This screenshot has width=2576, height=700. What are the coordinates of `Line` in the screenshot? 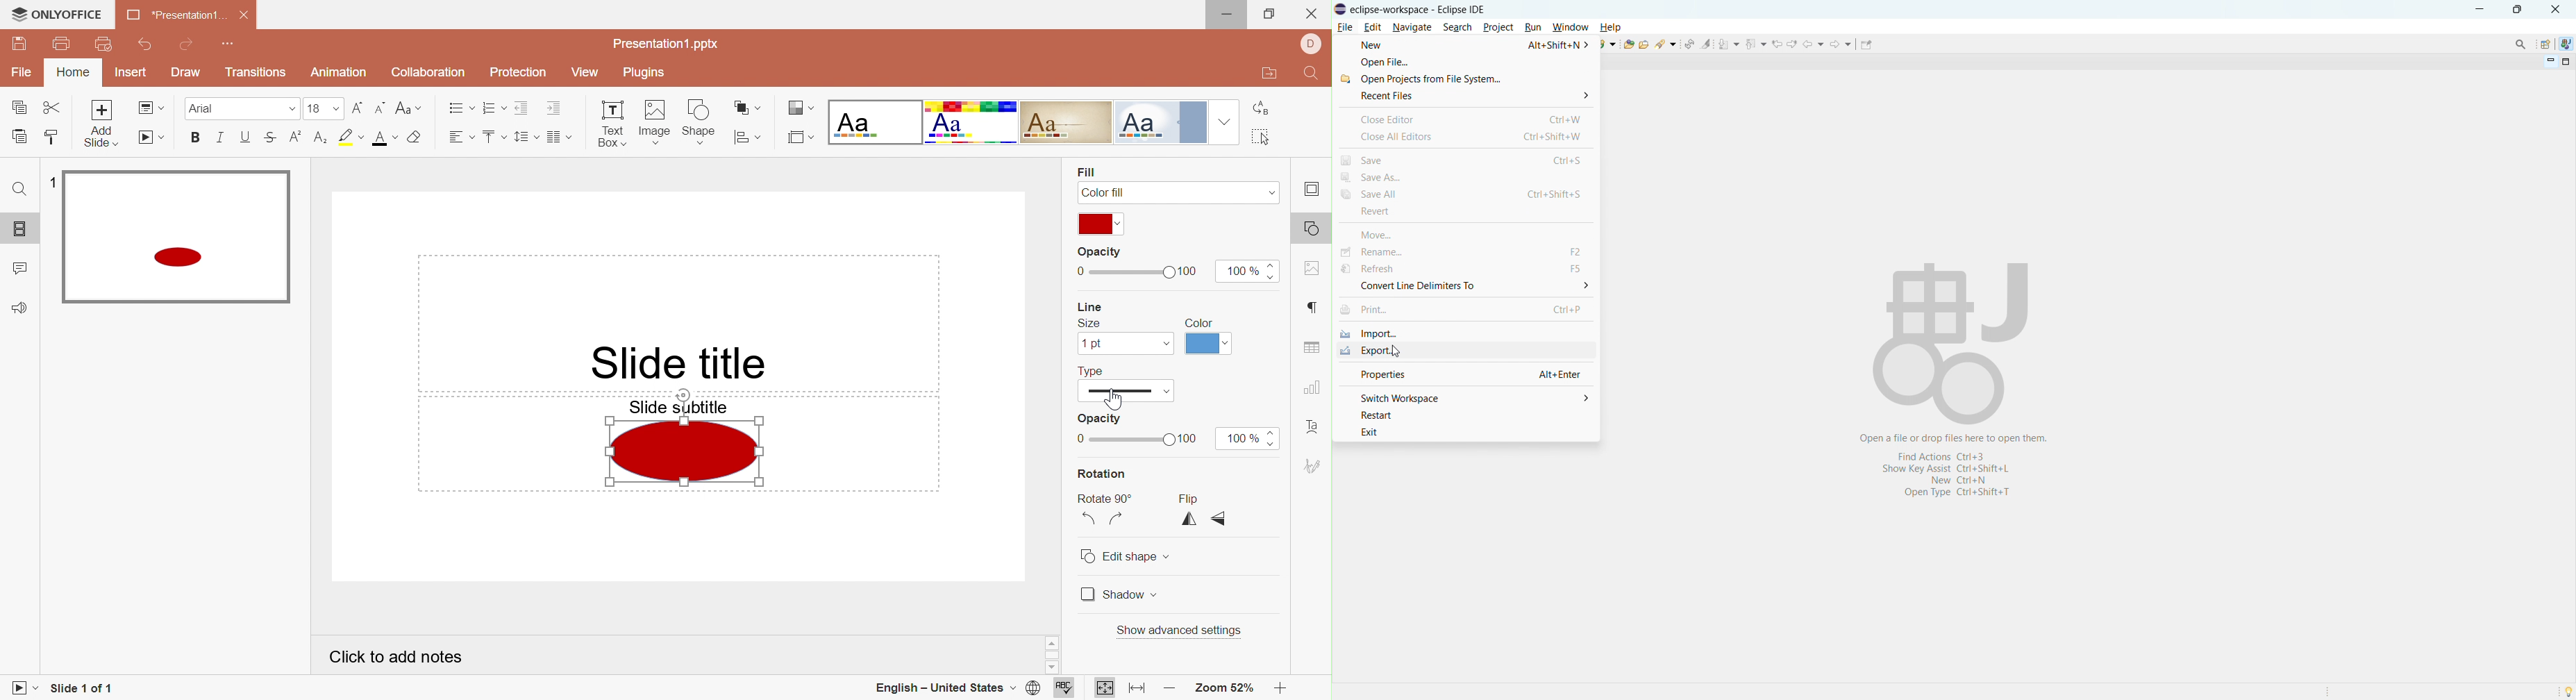 It's located at (1089, 308).